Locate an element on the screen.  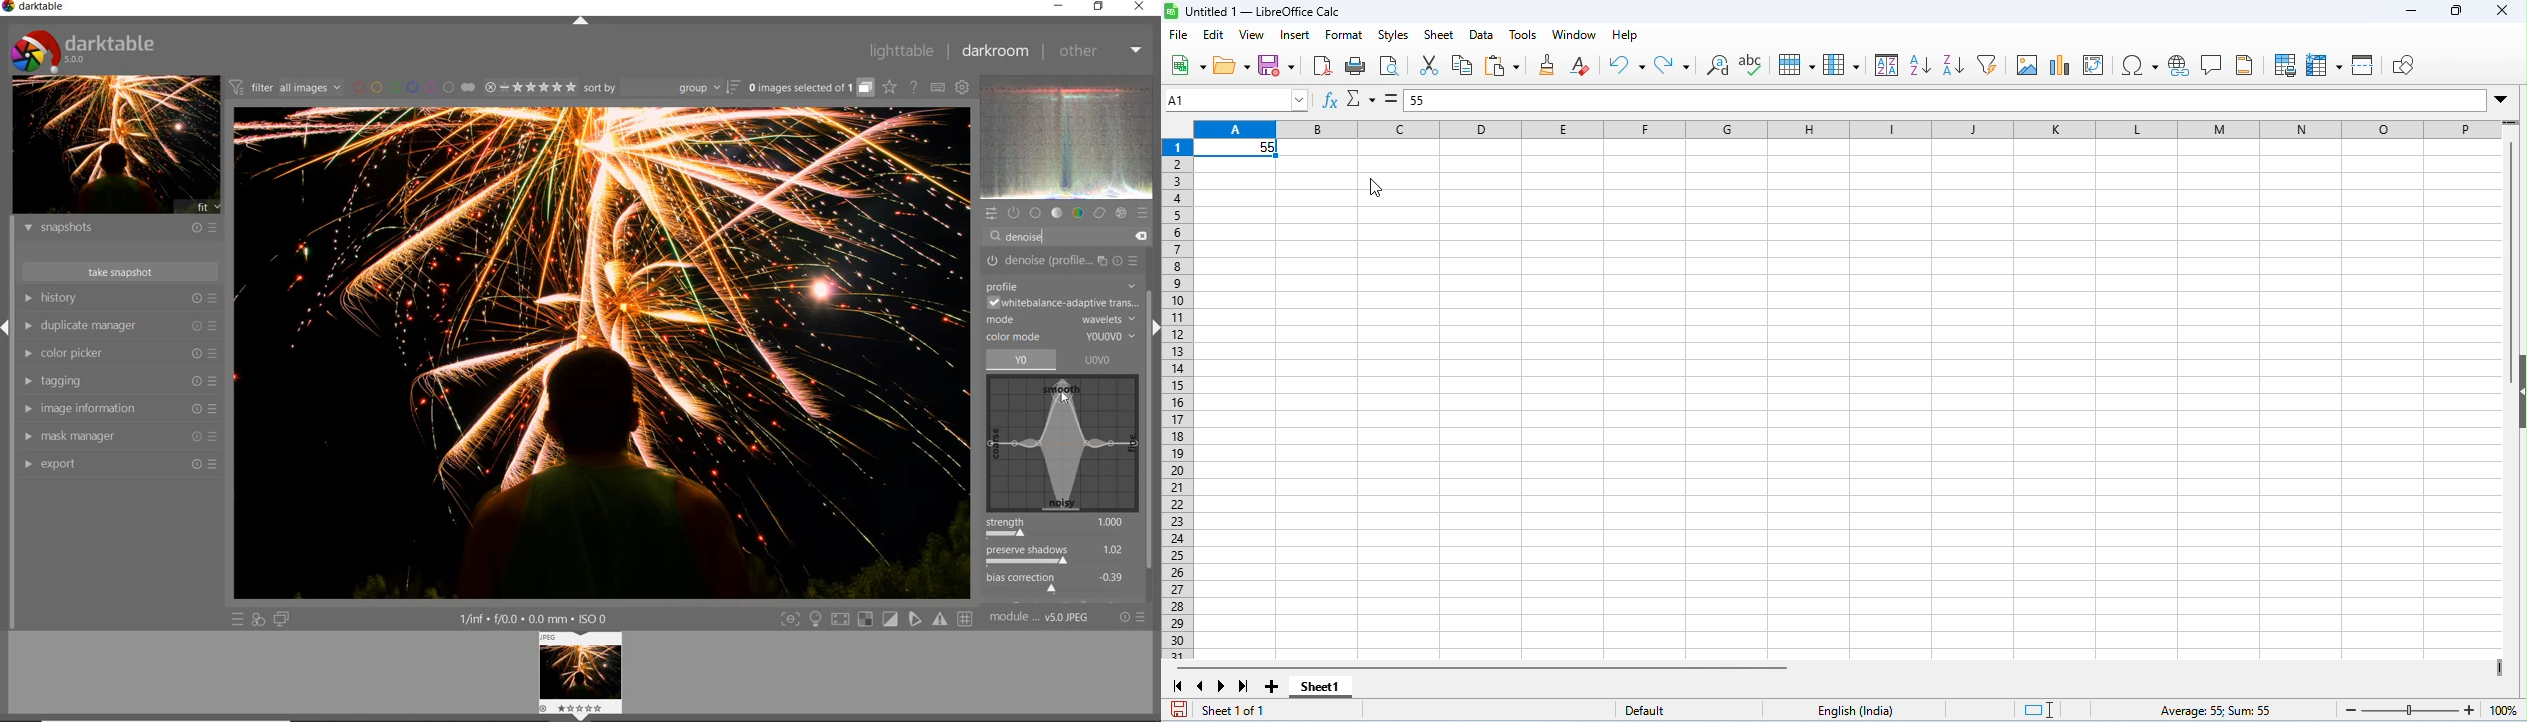
insert chart is located at coordinates (2062, 66).